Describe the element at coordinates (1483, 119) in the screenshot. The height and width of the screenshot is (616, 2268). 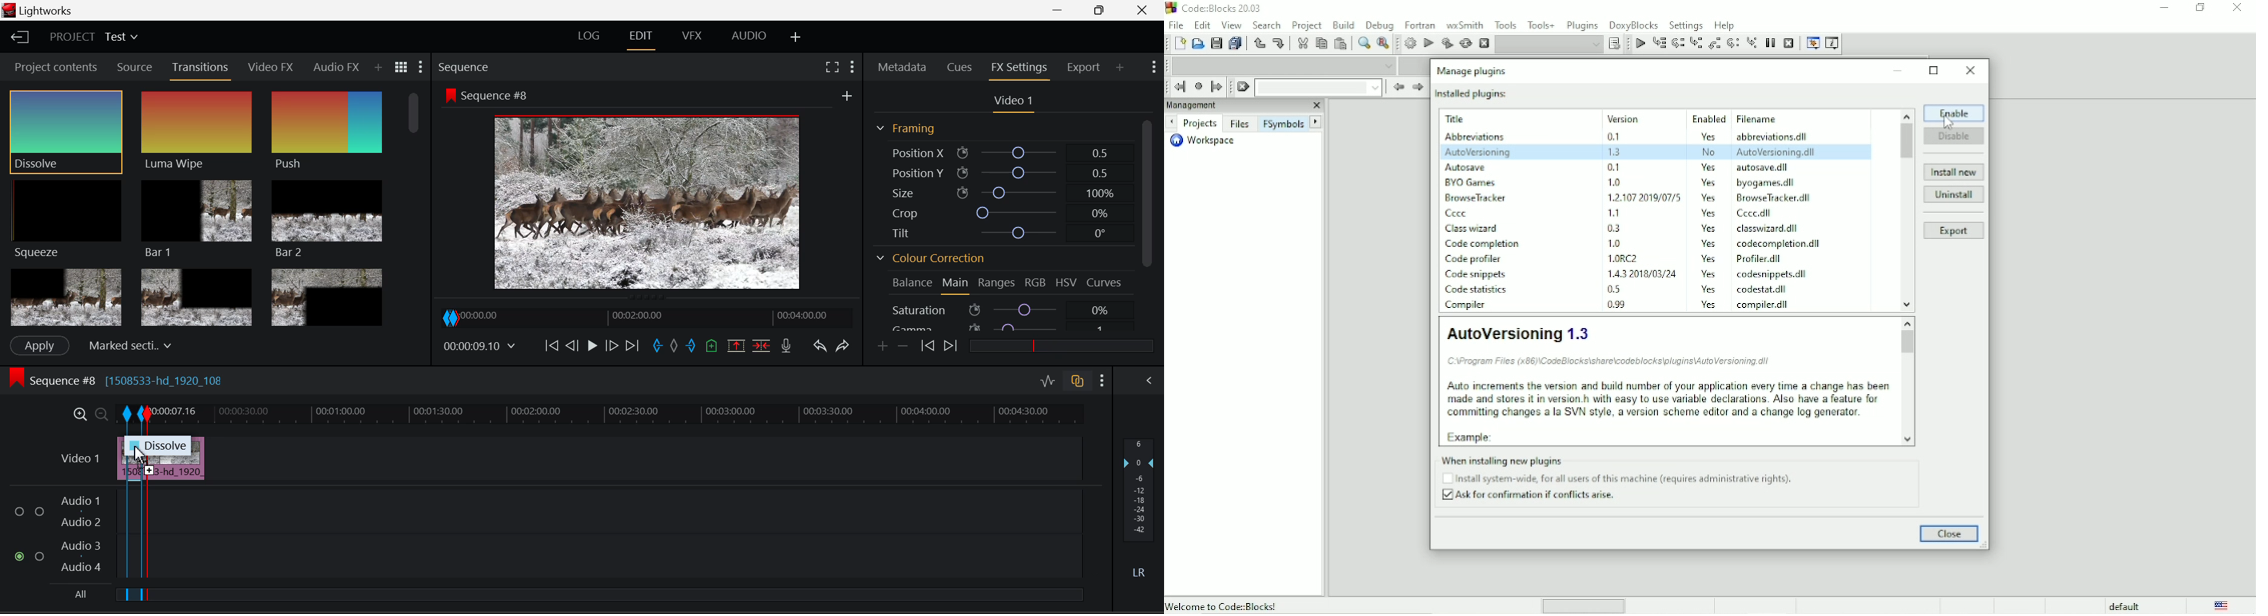
I see `Title` at that location.